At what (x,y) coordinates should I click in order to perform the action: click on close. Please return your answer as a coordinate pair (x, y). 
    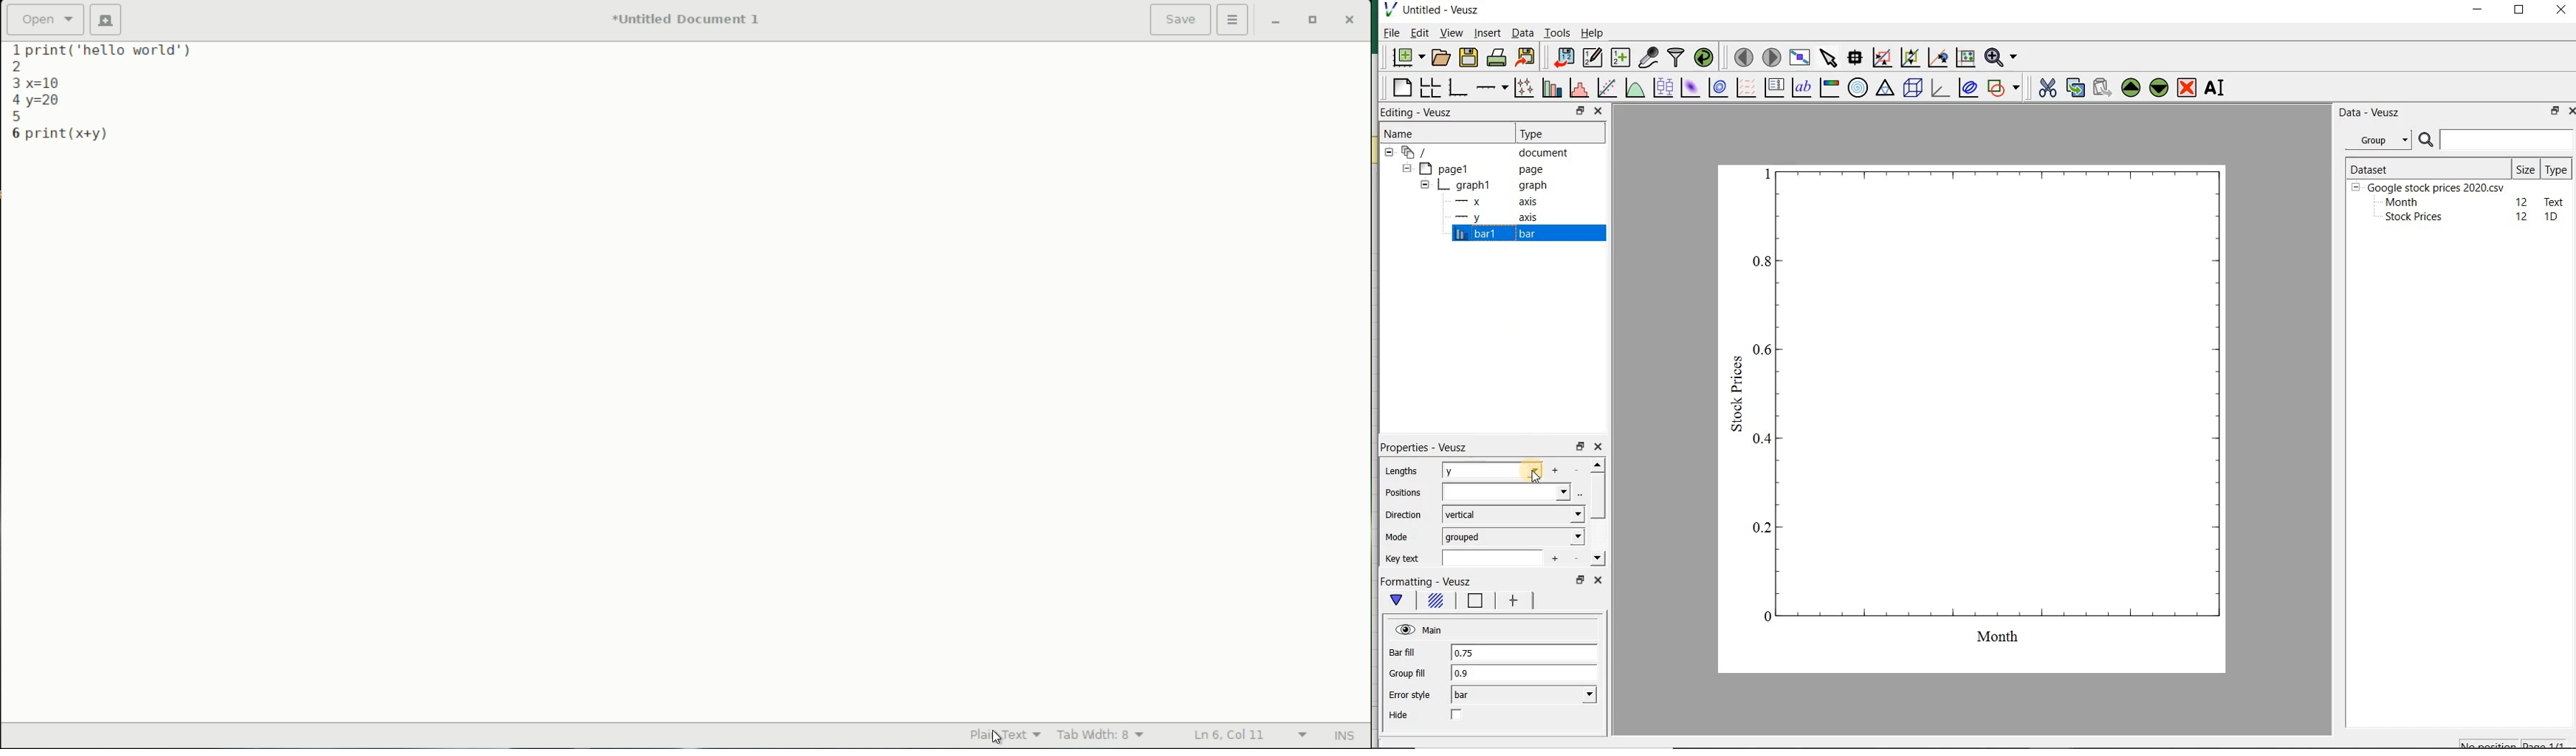
    Looking at the image, I should click on (1598, 582).